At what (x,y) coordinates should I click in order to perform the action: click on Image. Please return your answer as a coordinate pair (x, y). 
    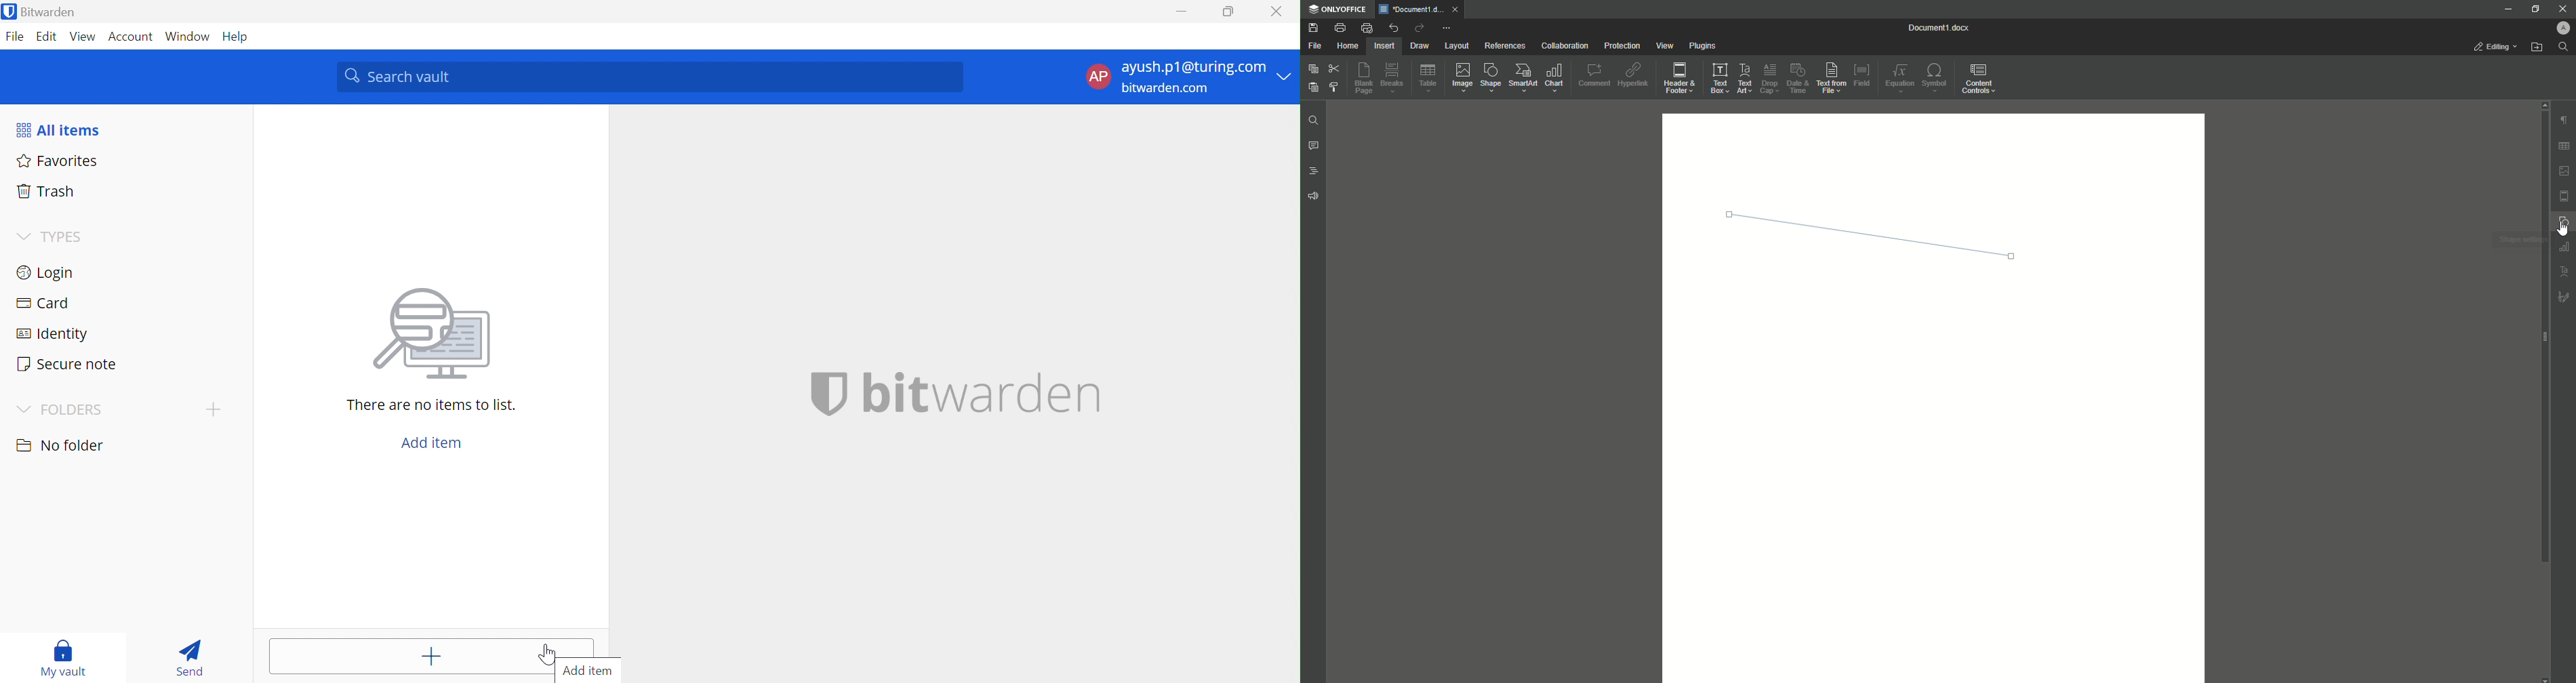
    Looking at the image, I should click on (1464, 79).